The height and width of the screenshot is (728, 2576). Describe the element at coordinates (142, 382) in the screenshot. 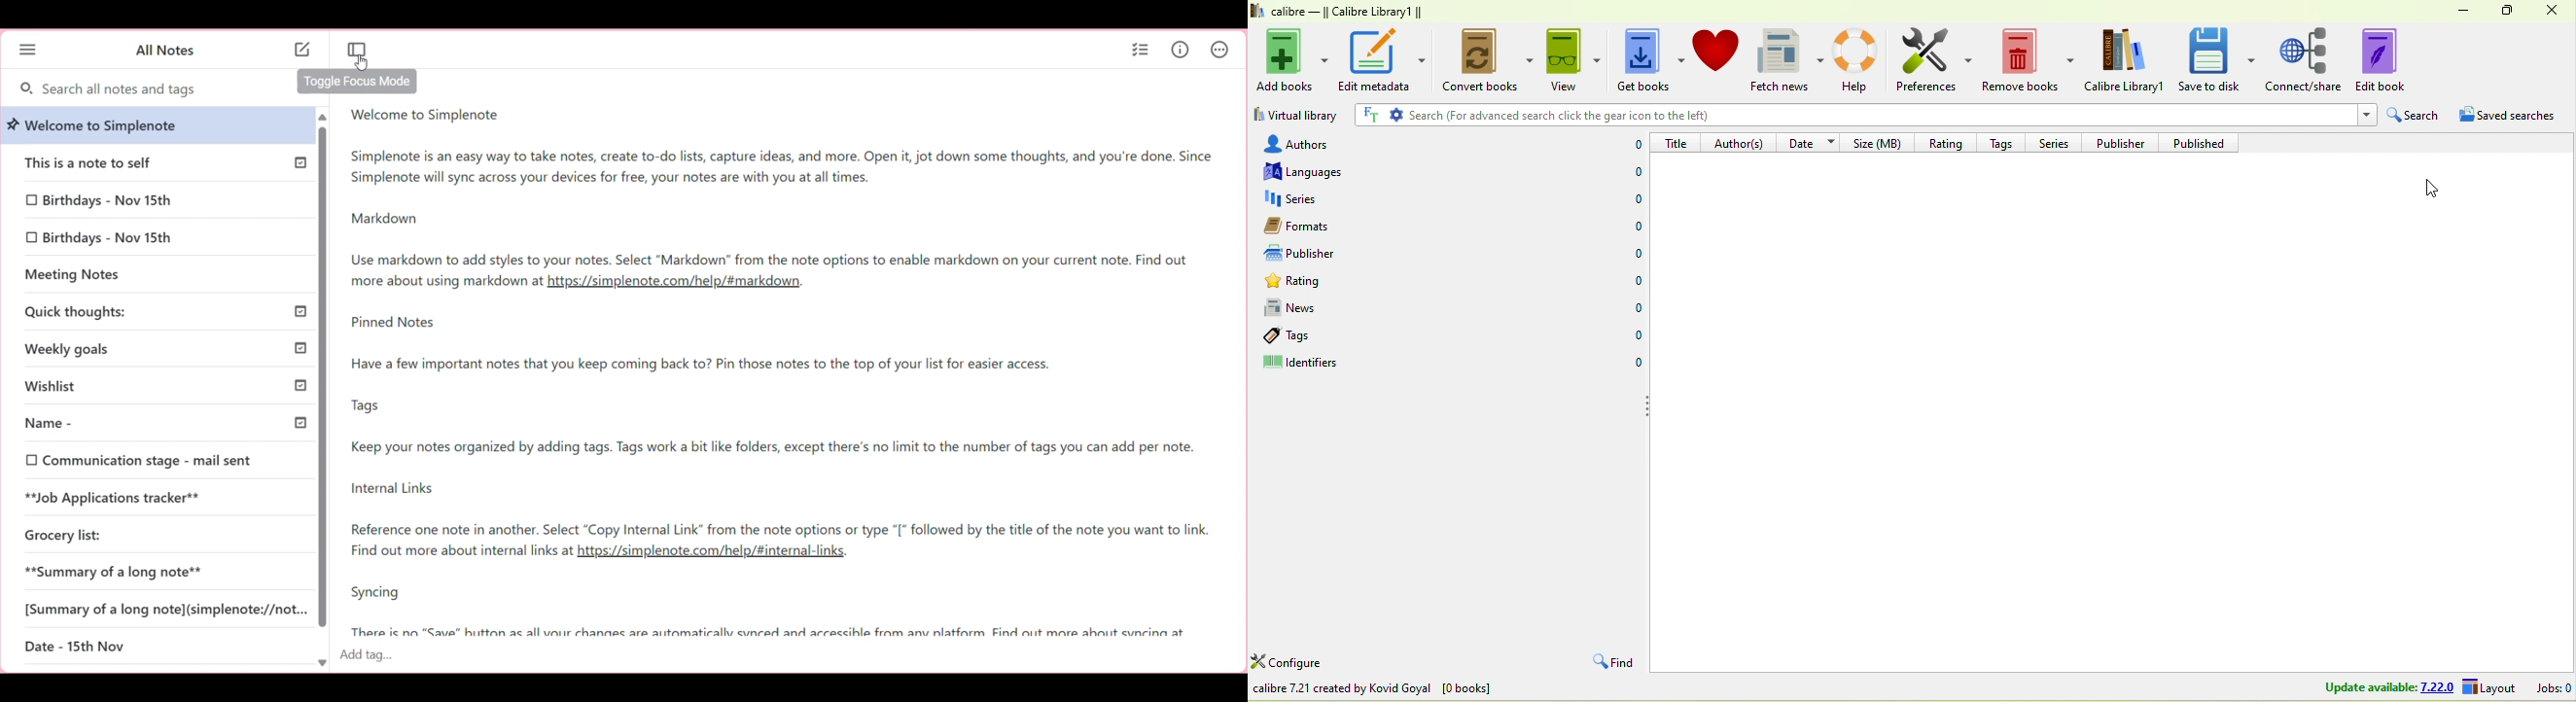

I see `Wishlist` at that location.